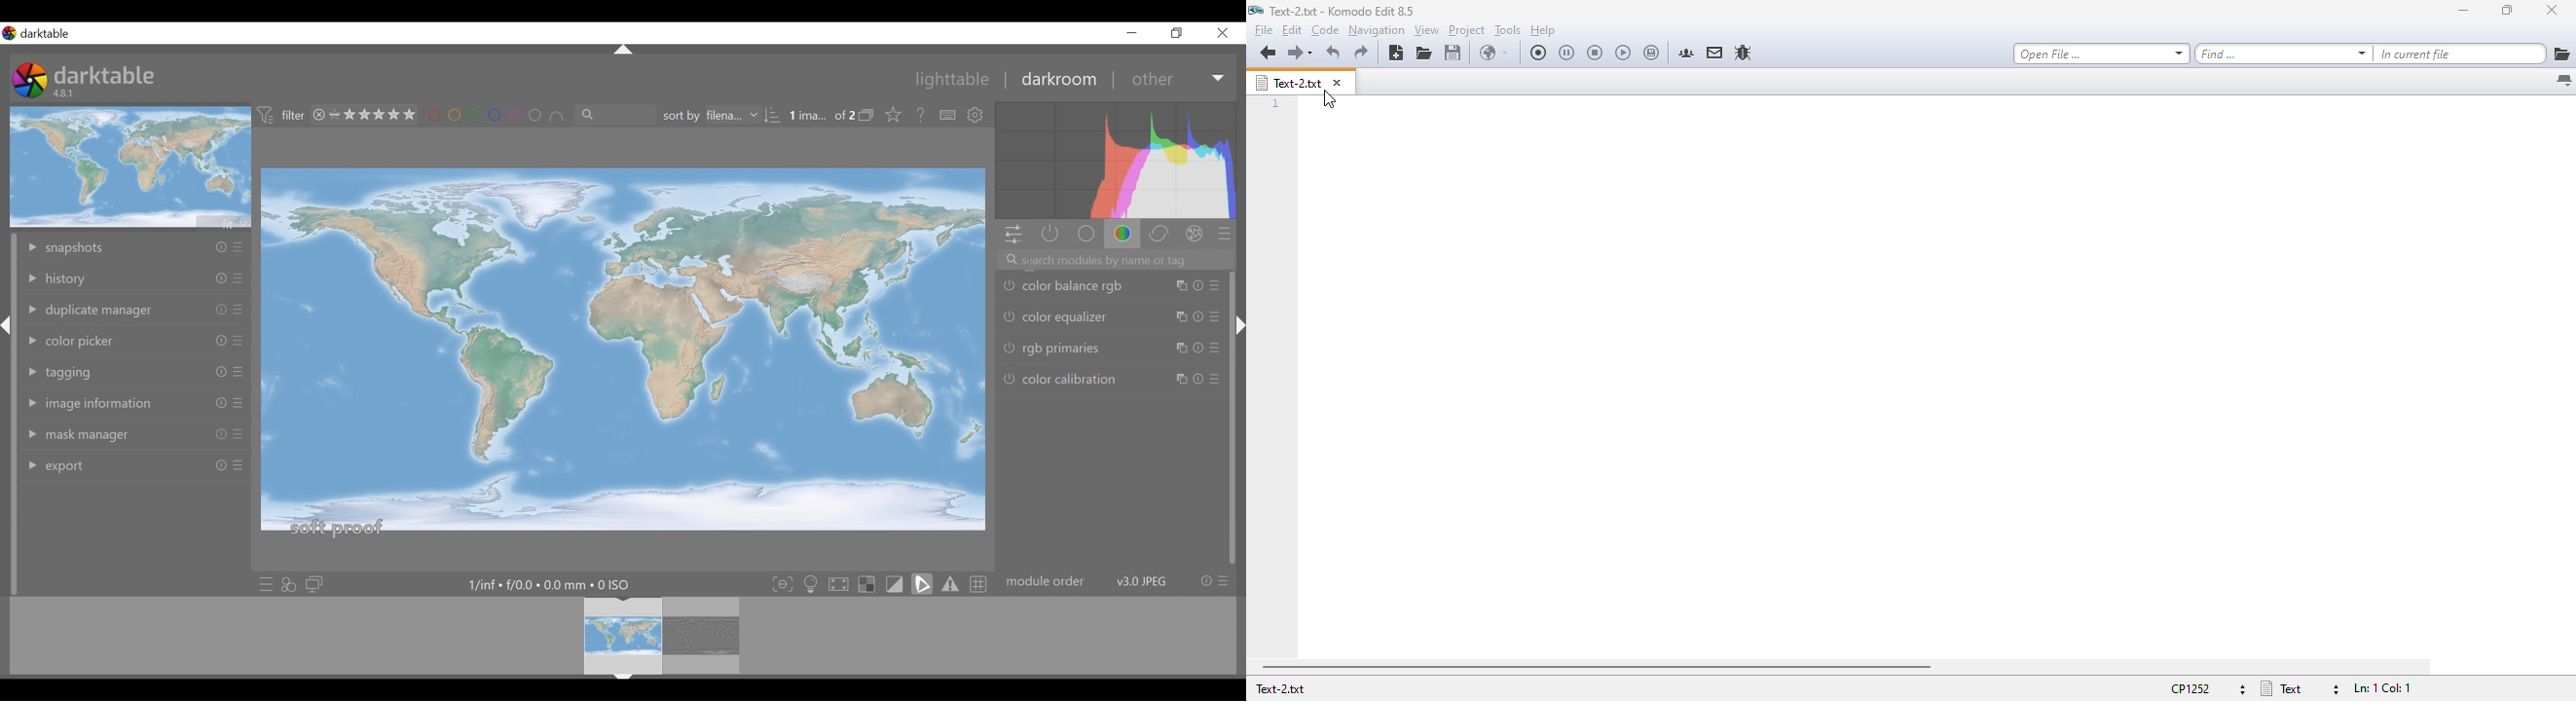  Describe the element at coordinates (811, 582) in the screenshot. I see `toggle ISO 12646` at that location.